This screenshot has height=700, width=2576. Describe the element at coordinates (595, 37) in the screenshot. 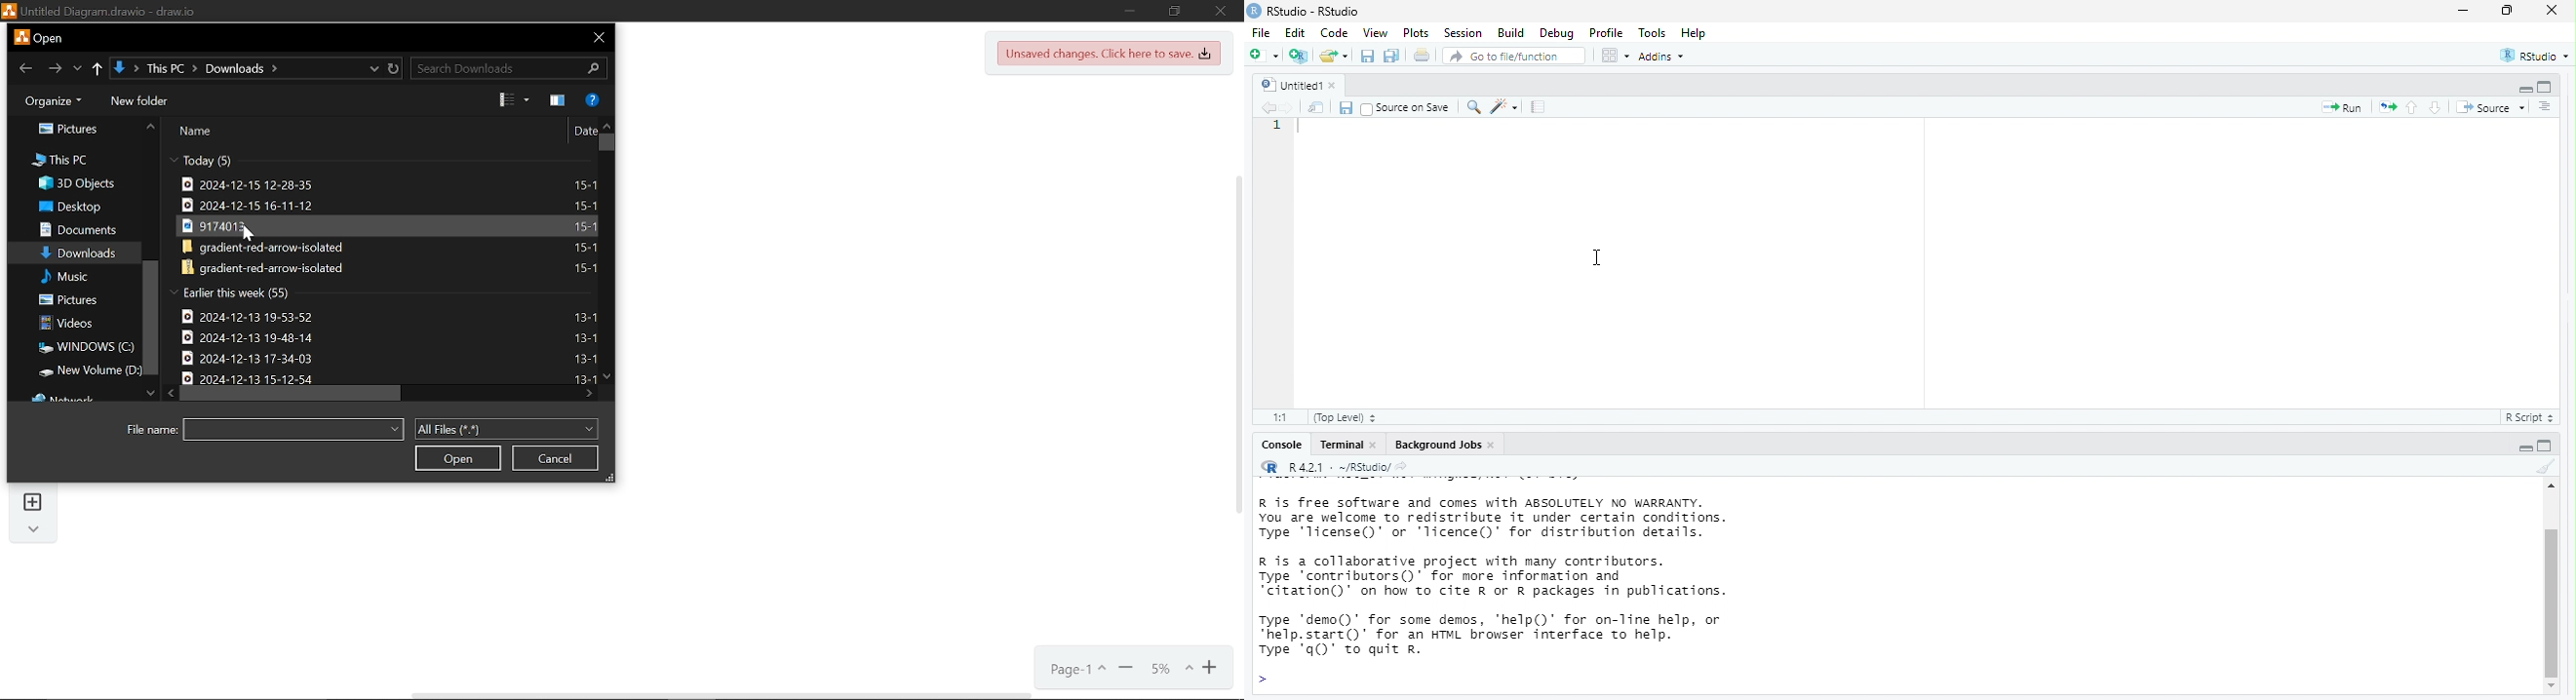

I see `close` at that location.